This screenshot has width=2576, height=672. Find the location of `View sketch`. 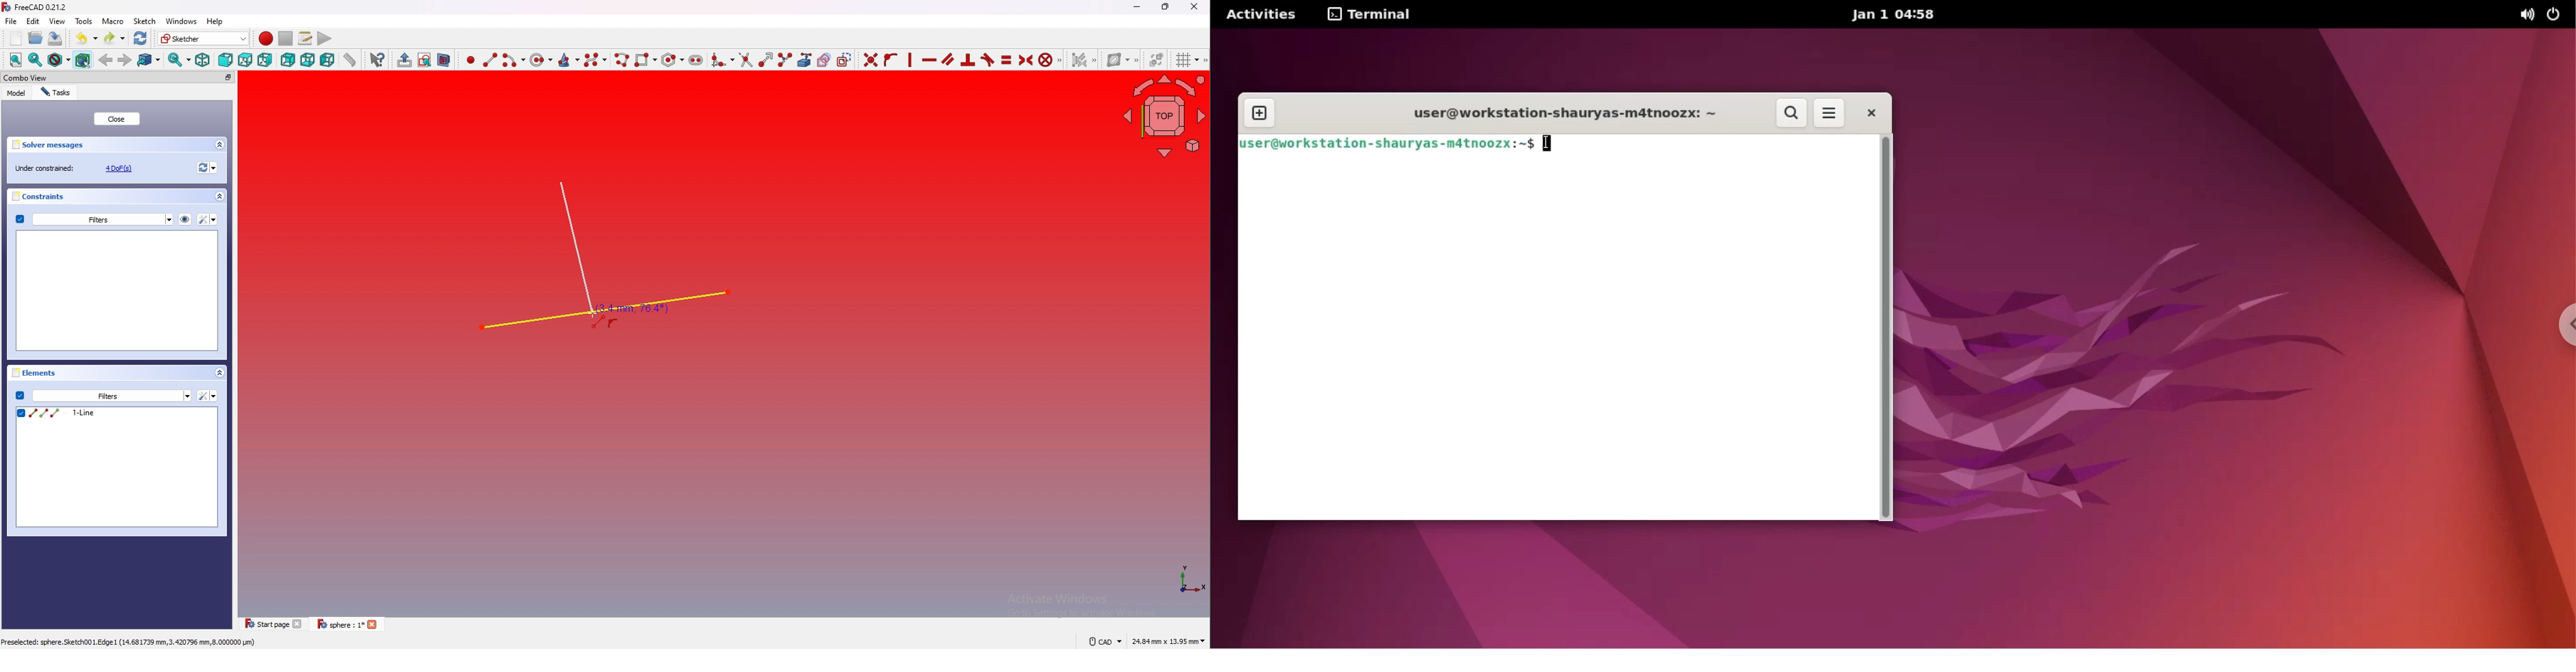

View sketch is located at coordinates (424, 60).